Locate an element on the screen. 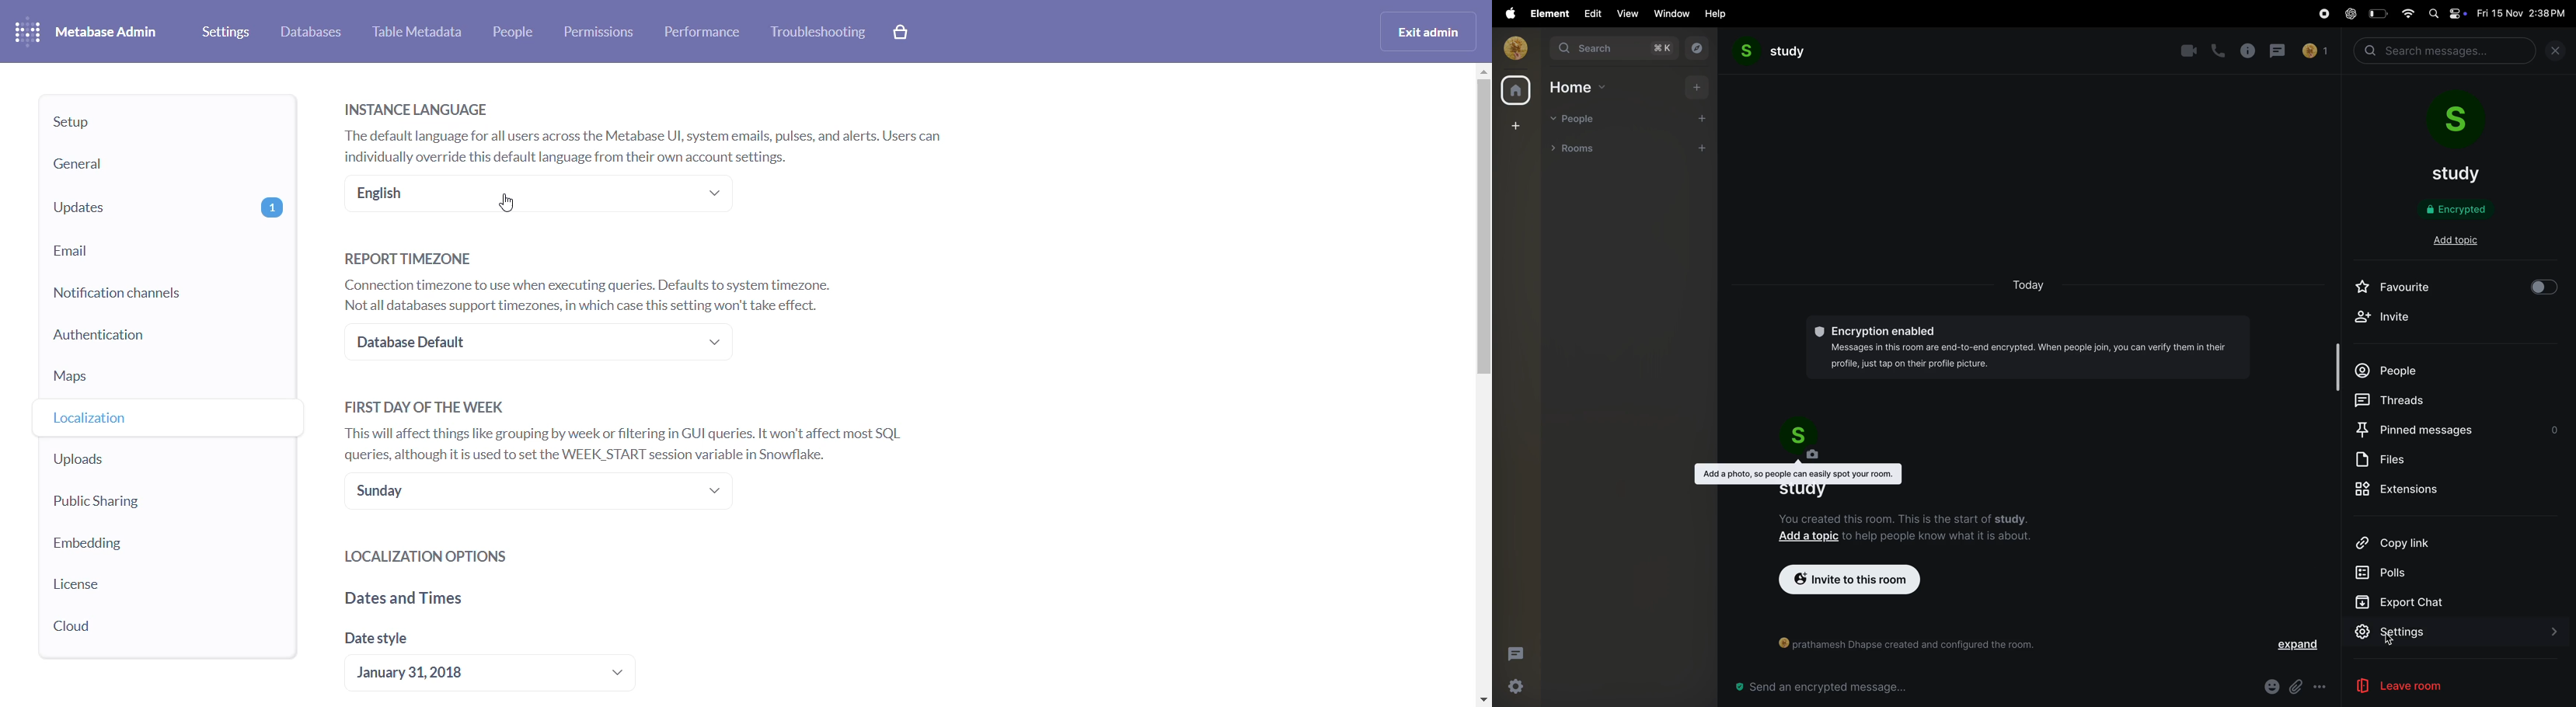 The image size is (2576, 728). REPORT TIMEZONE
Connection timezone to use when executing queries. Defaults to system timezone.
Not all databases support timezones, in which case this setting won't take effect. is located at coordinates (581, 282).